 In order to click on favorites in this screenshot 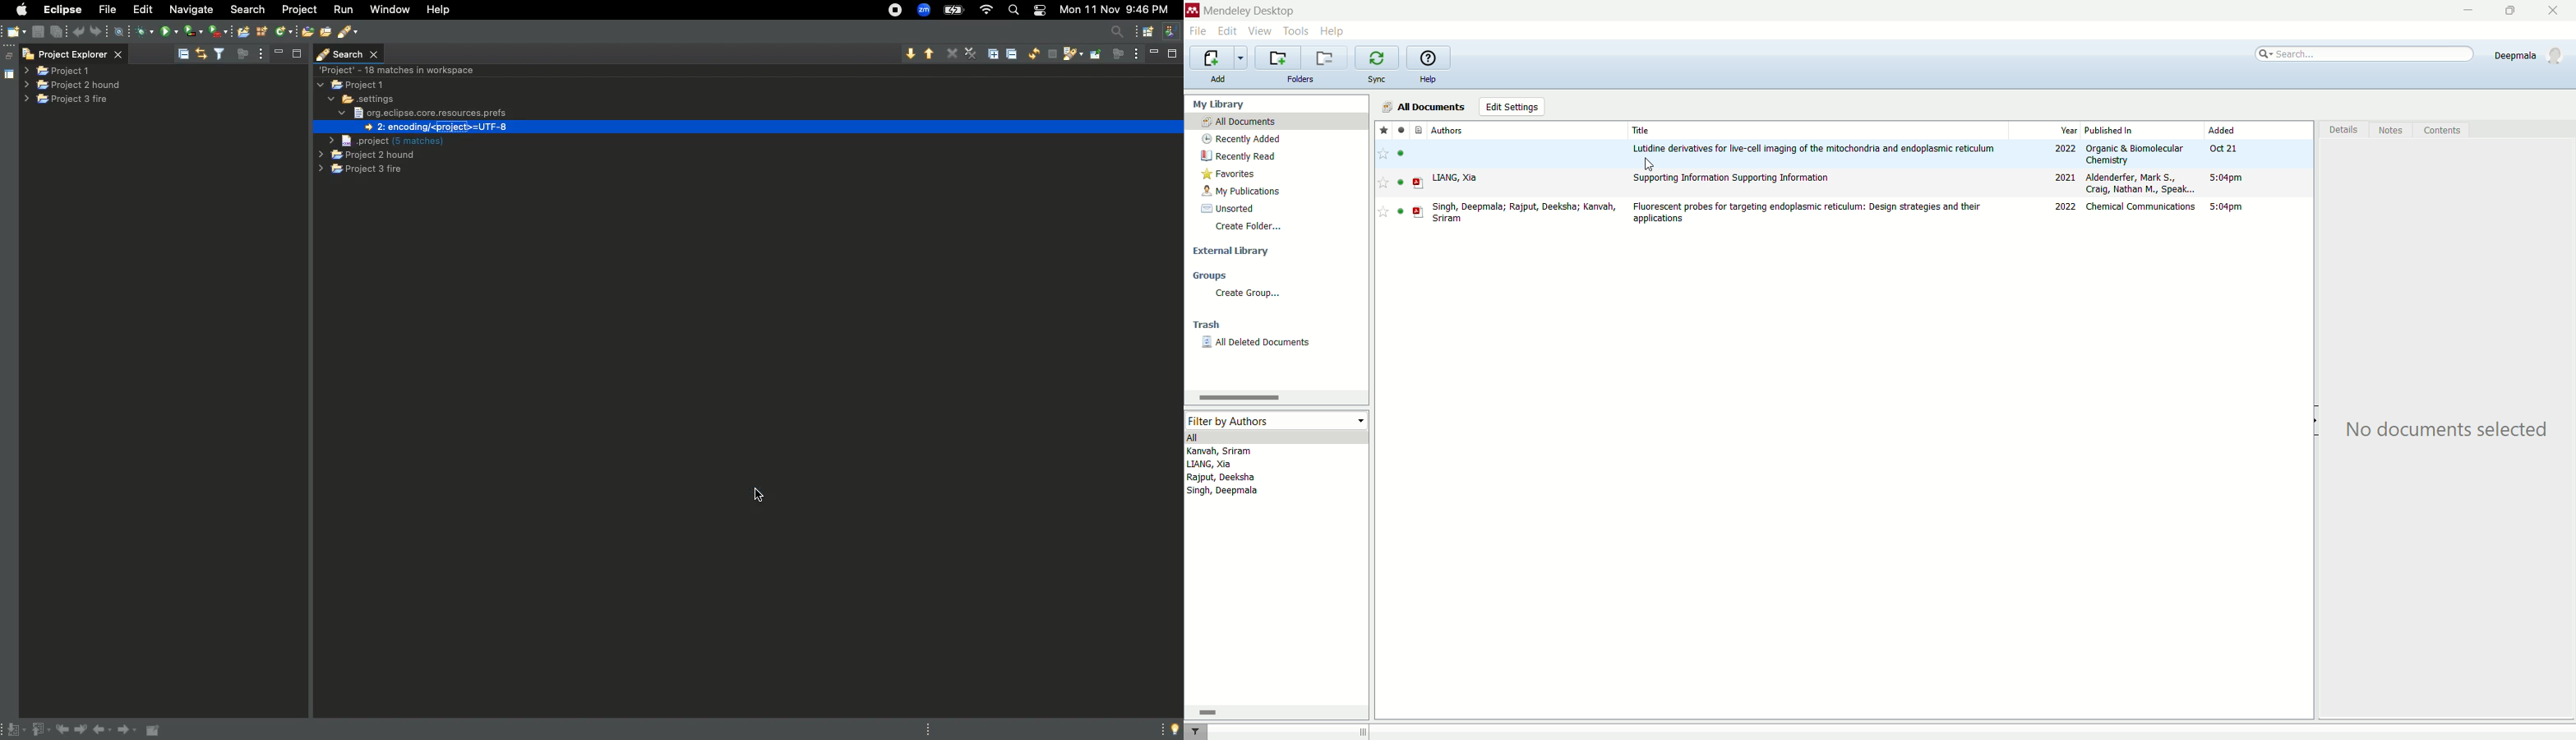, I will do `click(1229, 176)`.